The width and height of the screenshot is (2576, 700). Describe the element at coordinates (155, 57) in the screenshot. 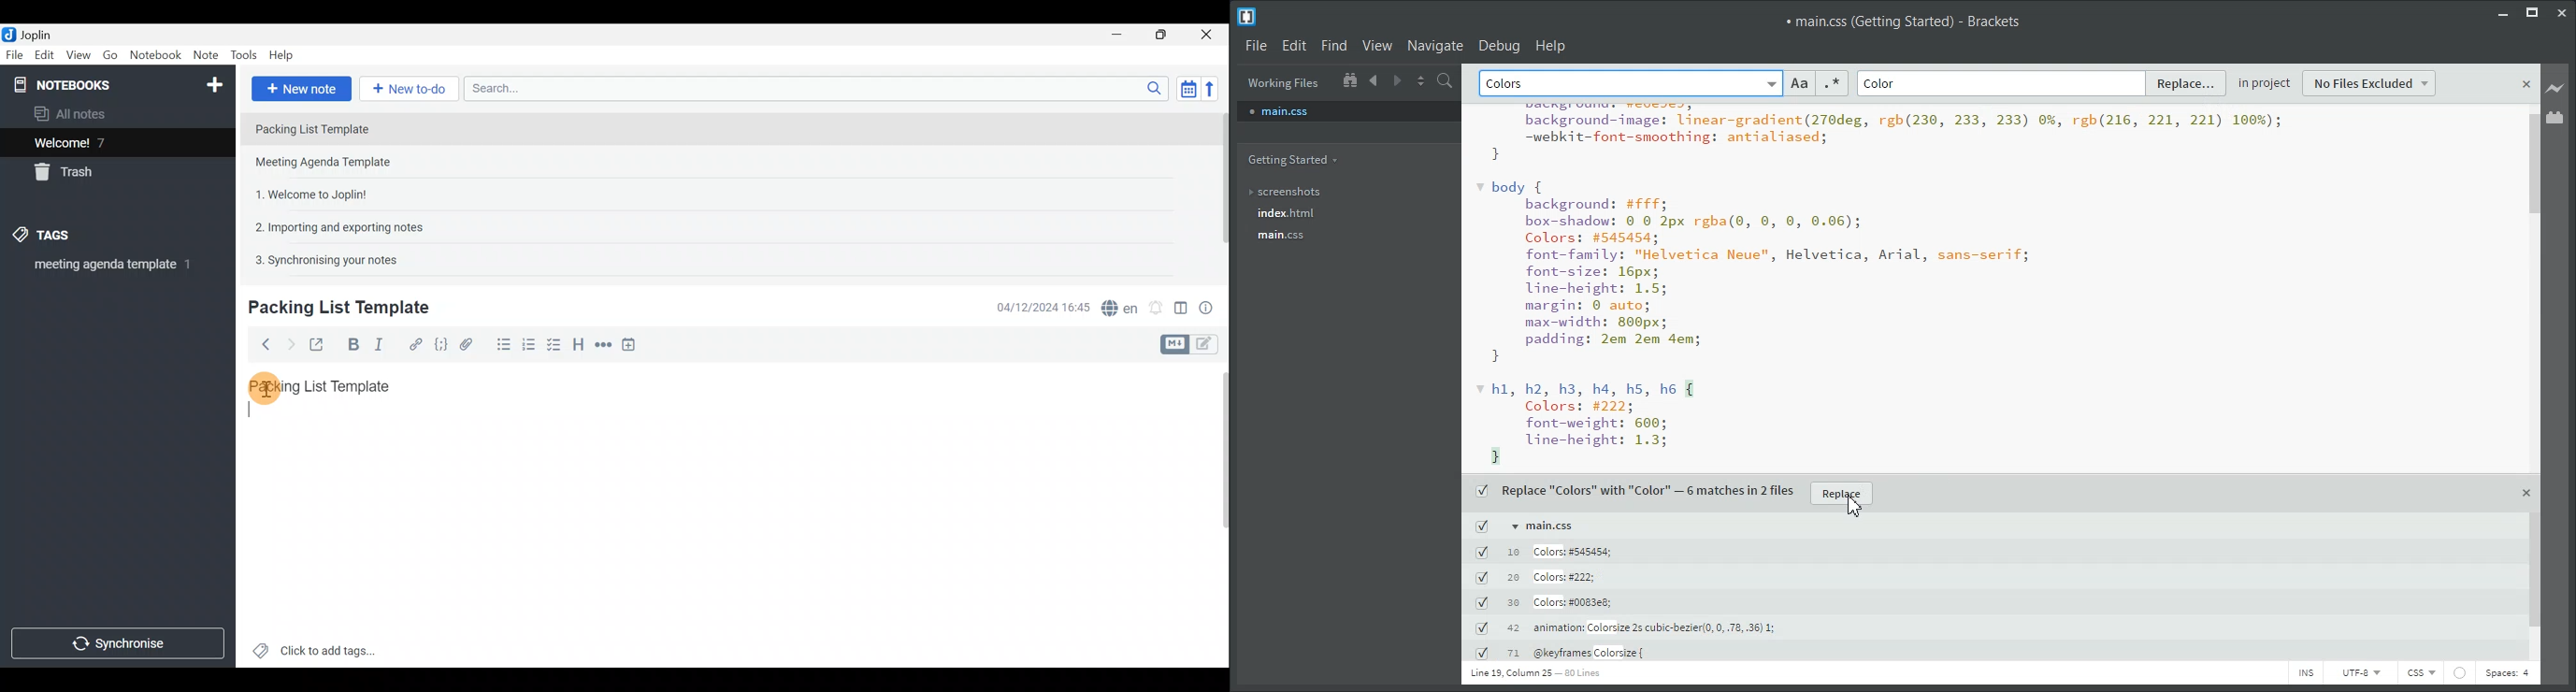

I see `Notebook` at that location.